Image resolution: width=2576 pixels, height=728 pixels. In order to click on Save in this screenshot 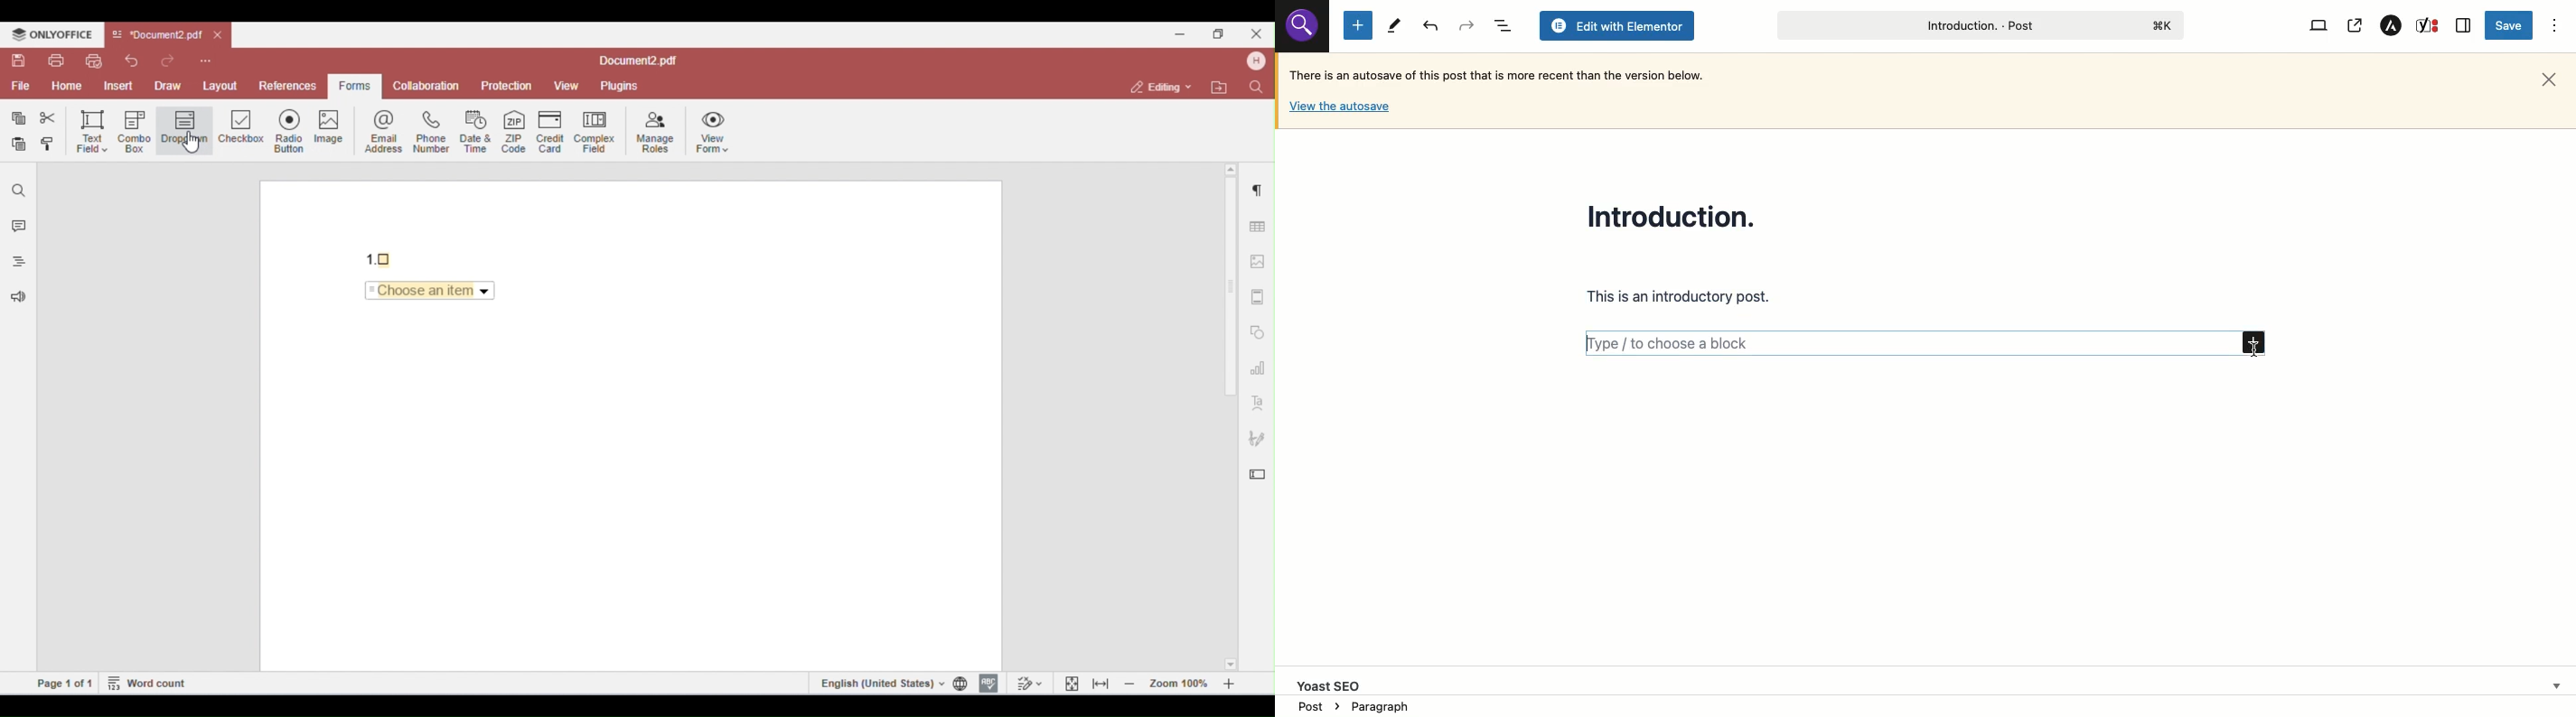, I will do `click(2511, 25)`.